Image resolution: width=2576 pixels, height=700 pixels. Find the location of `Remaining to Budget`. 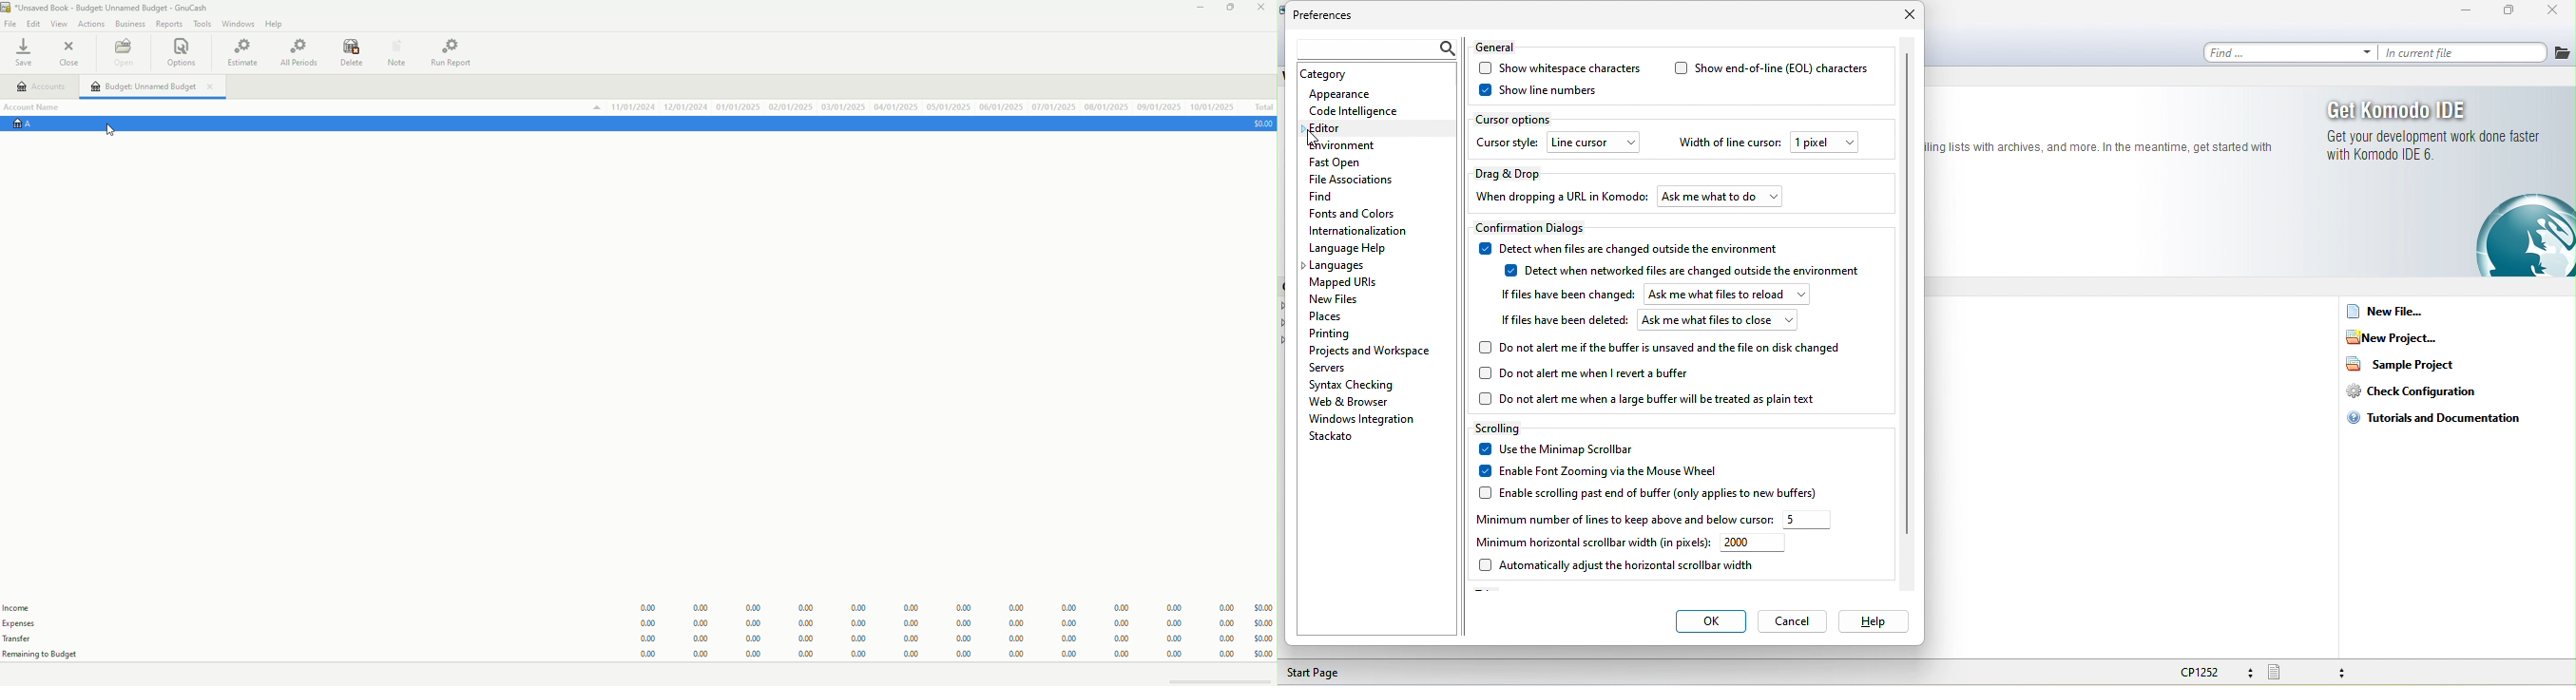

Remaining to Budget is located at coordinates (45, 655).